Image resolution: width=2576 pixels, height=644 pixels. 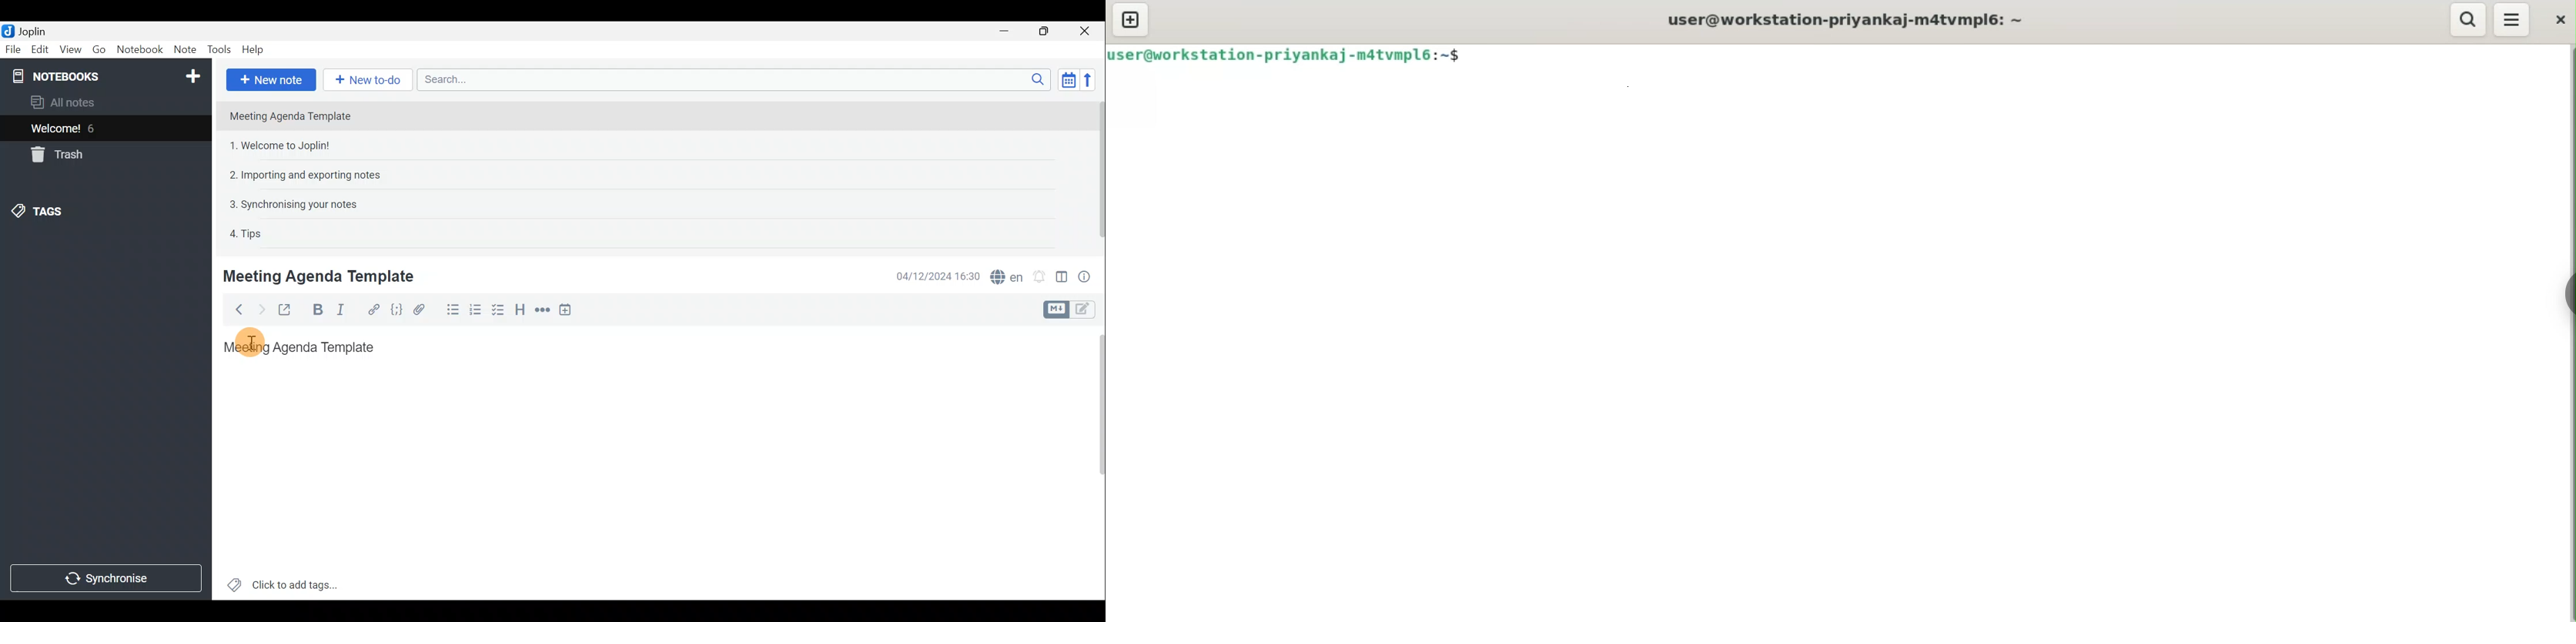 I want to click on Go, so click(x=98, y=49).